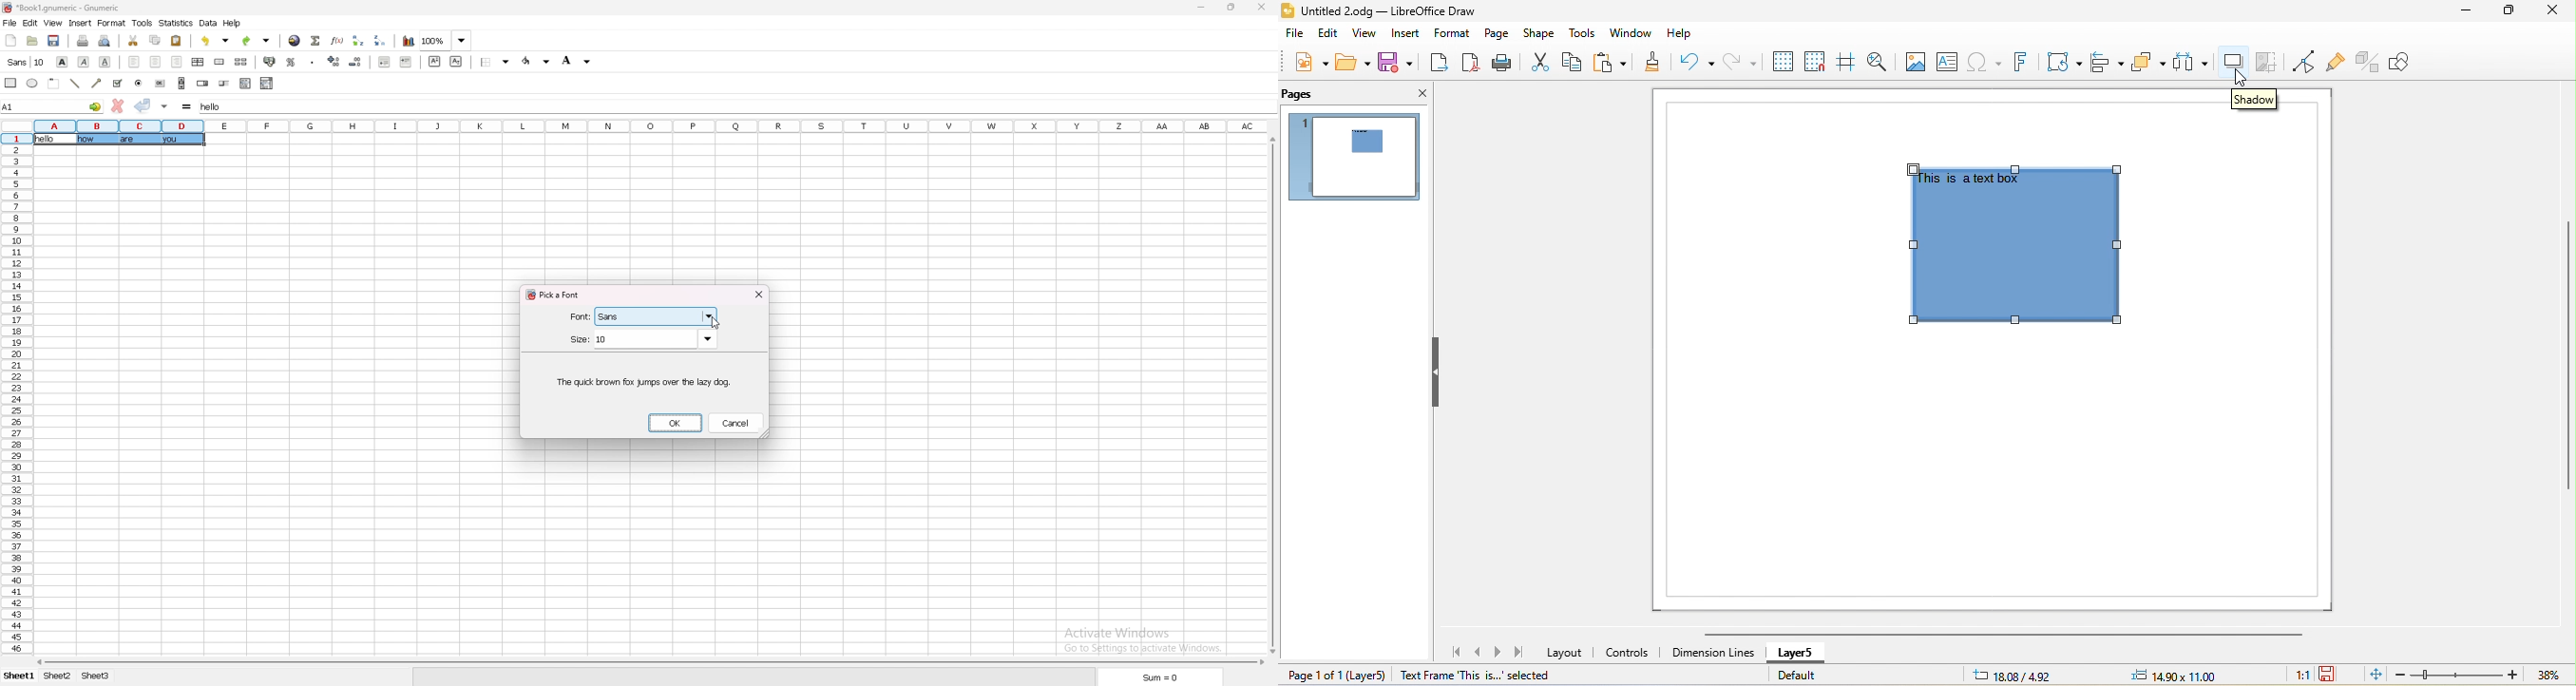 This screenshot has width=2576, height=700. What do you see at coordinates (1350, 60) in the screenshot?
I see `open` at bounding box center [1350, 60].